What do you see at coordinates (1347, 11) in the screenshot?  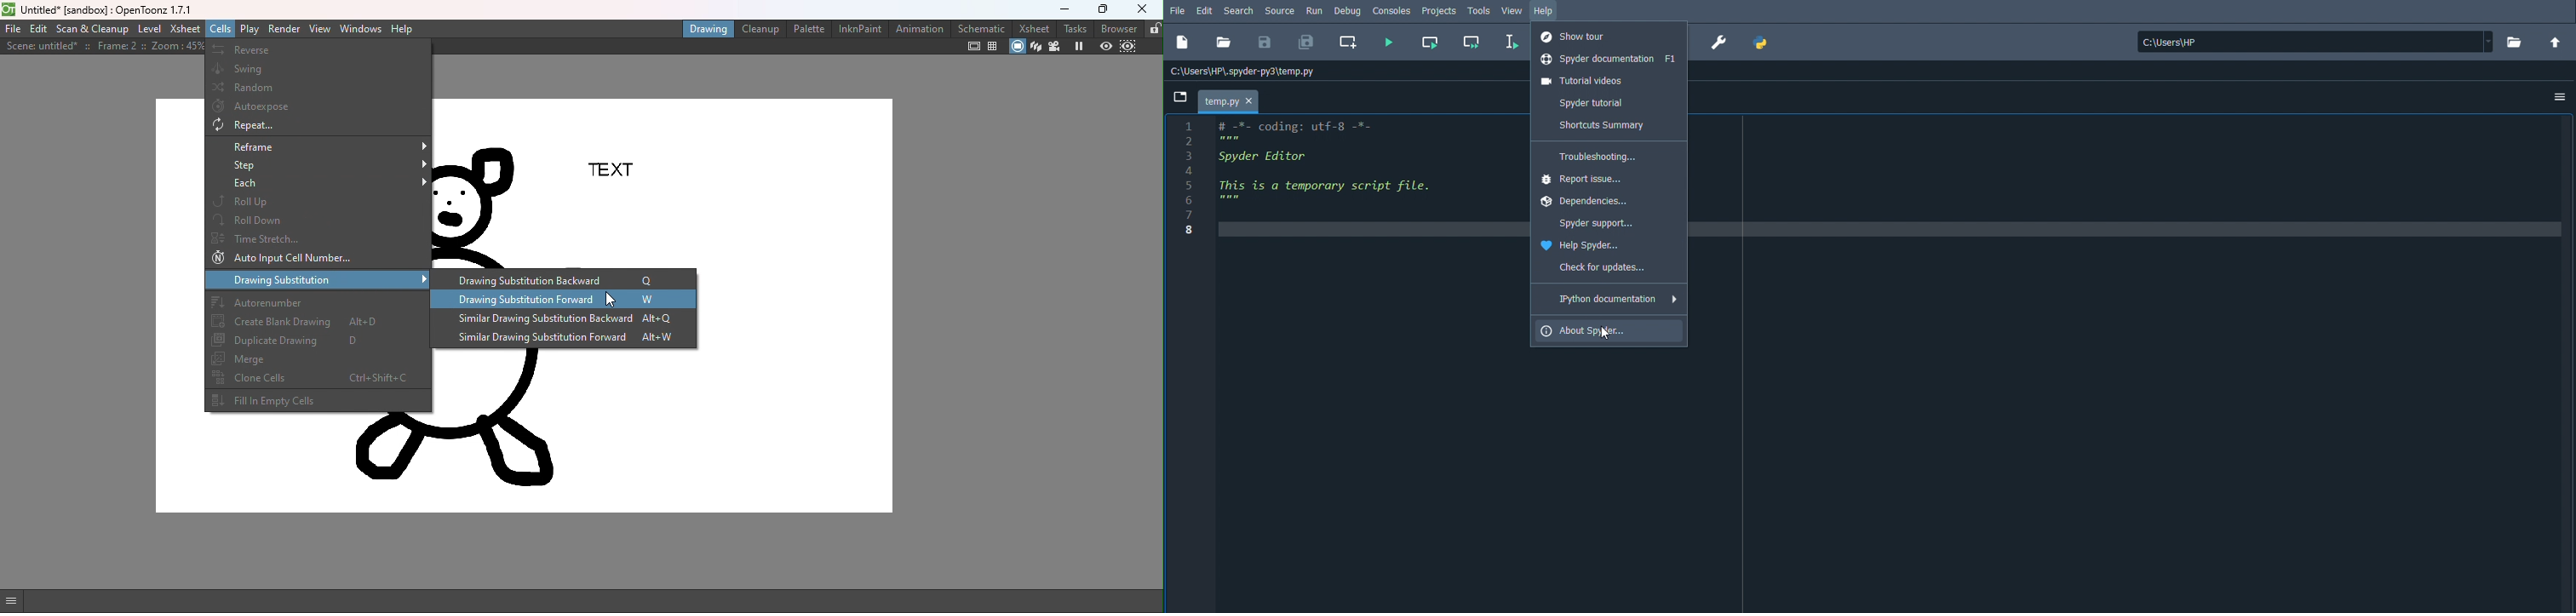 I see `Debug` at bounding box center [1347, 11].